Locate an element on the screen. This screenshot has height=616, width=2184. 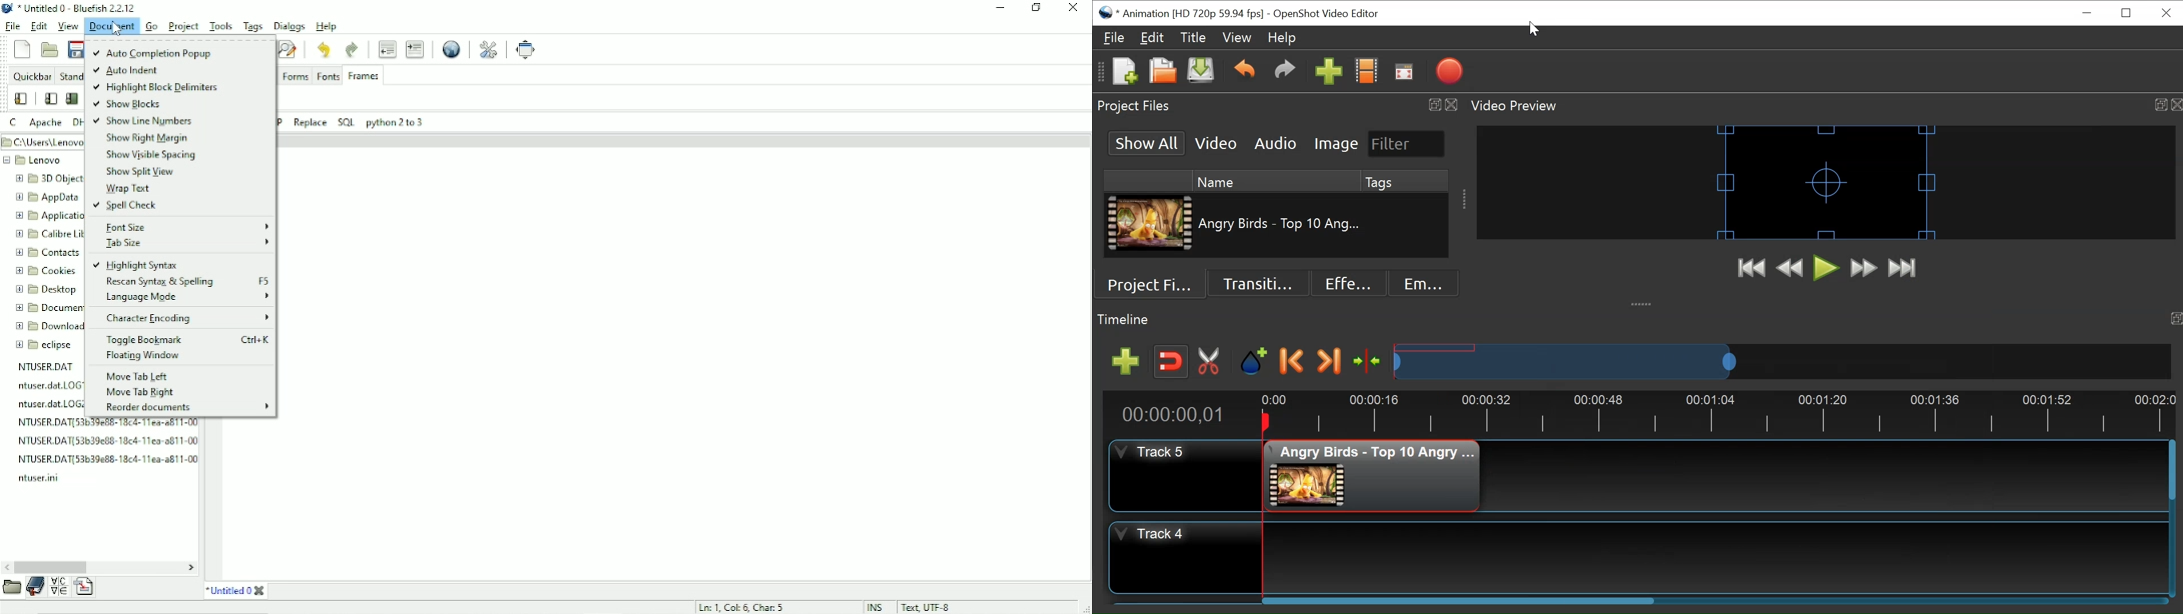
Export Video is located at coordinates (1449, 73).